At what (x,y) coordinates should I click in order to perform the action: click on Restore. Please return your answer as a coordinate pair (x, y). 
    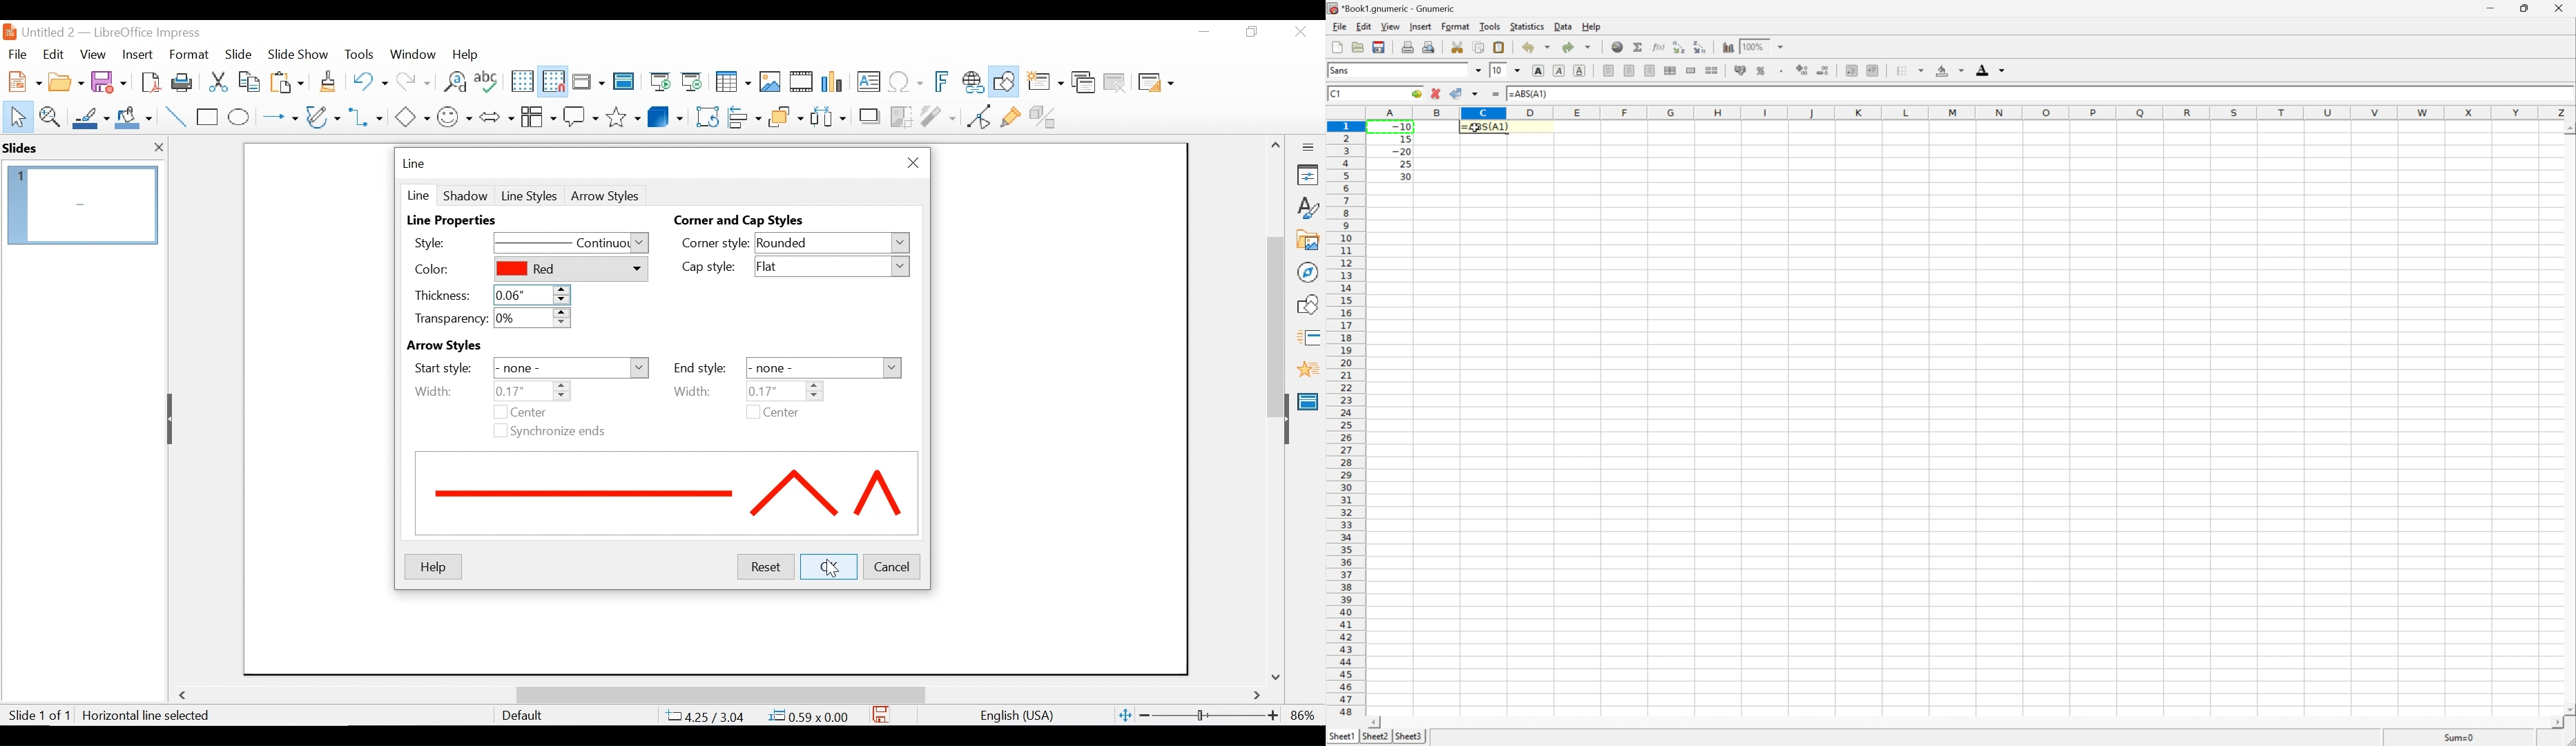
    Looking at the image, I should click on (1250, 32).